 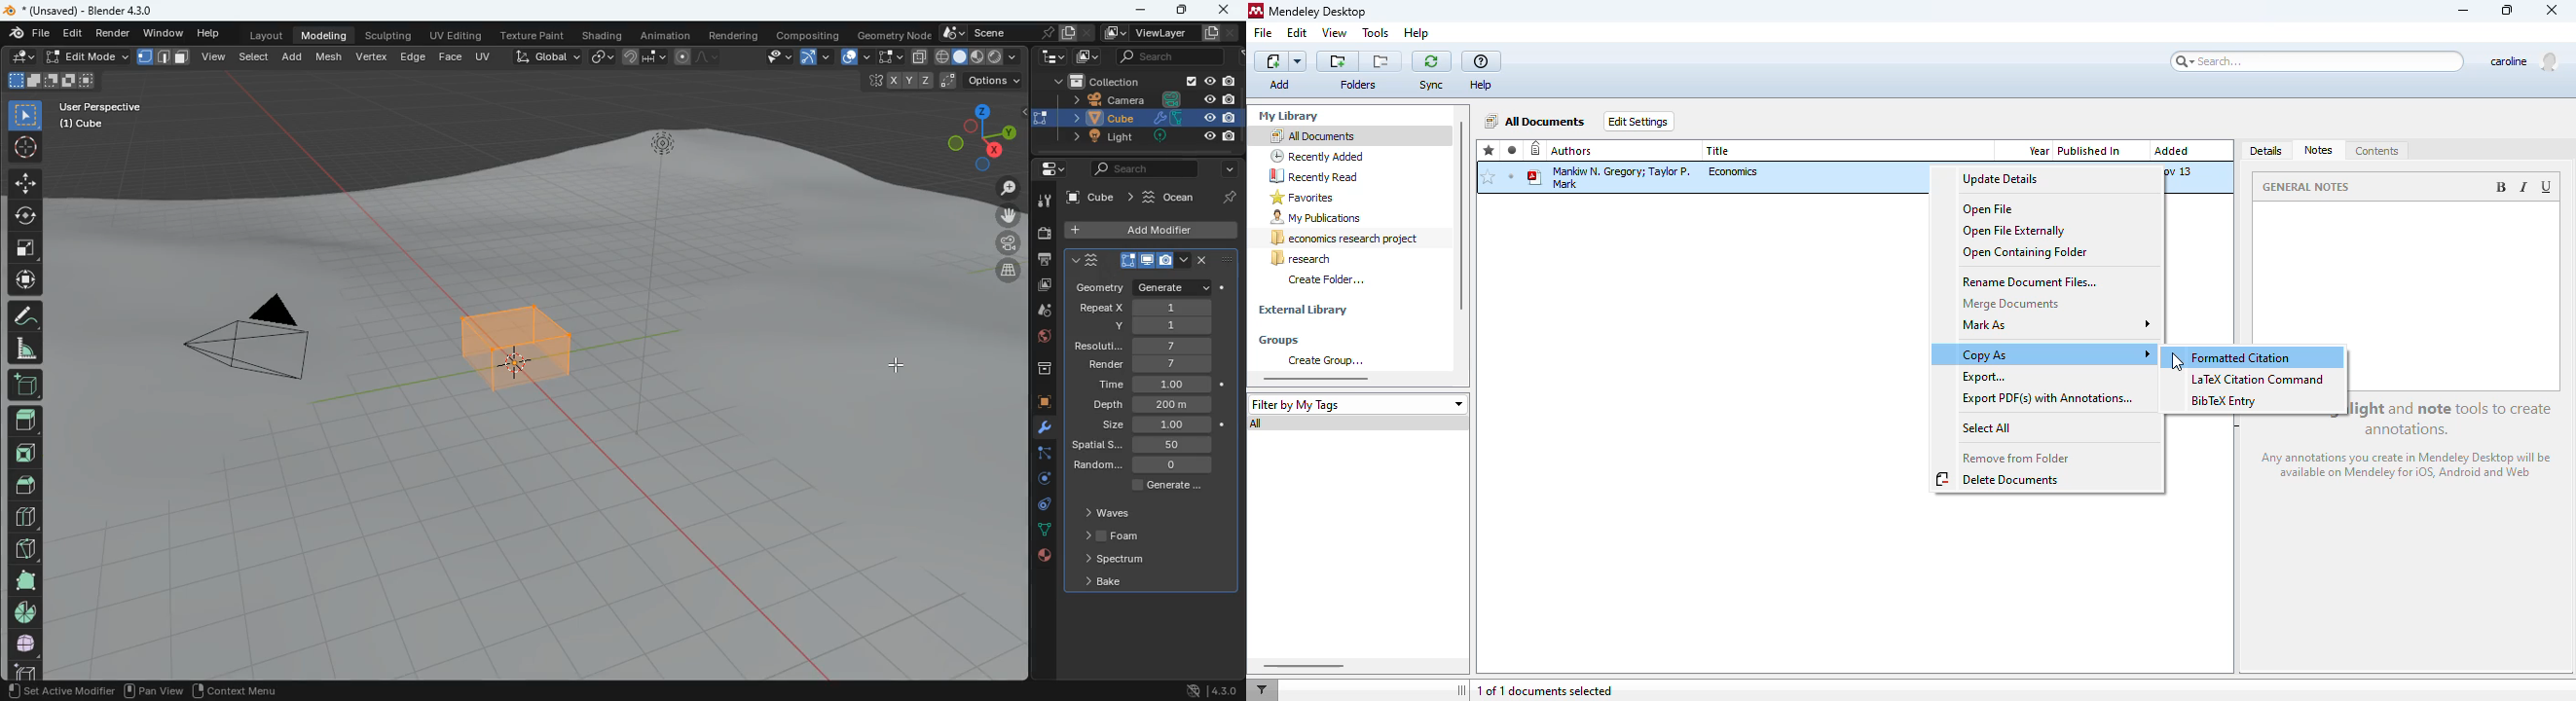 I want to click on merge documents, so click(x=2010, y=304).